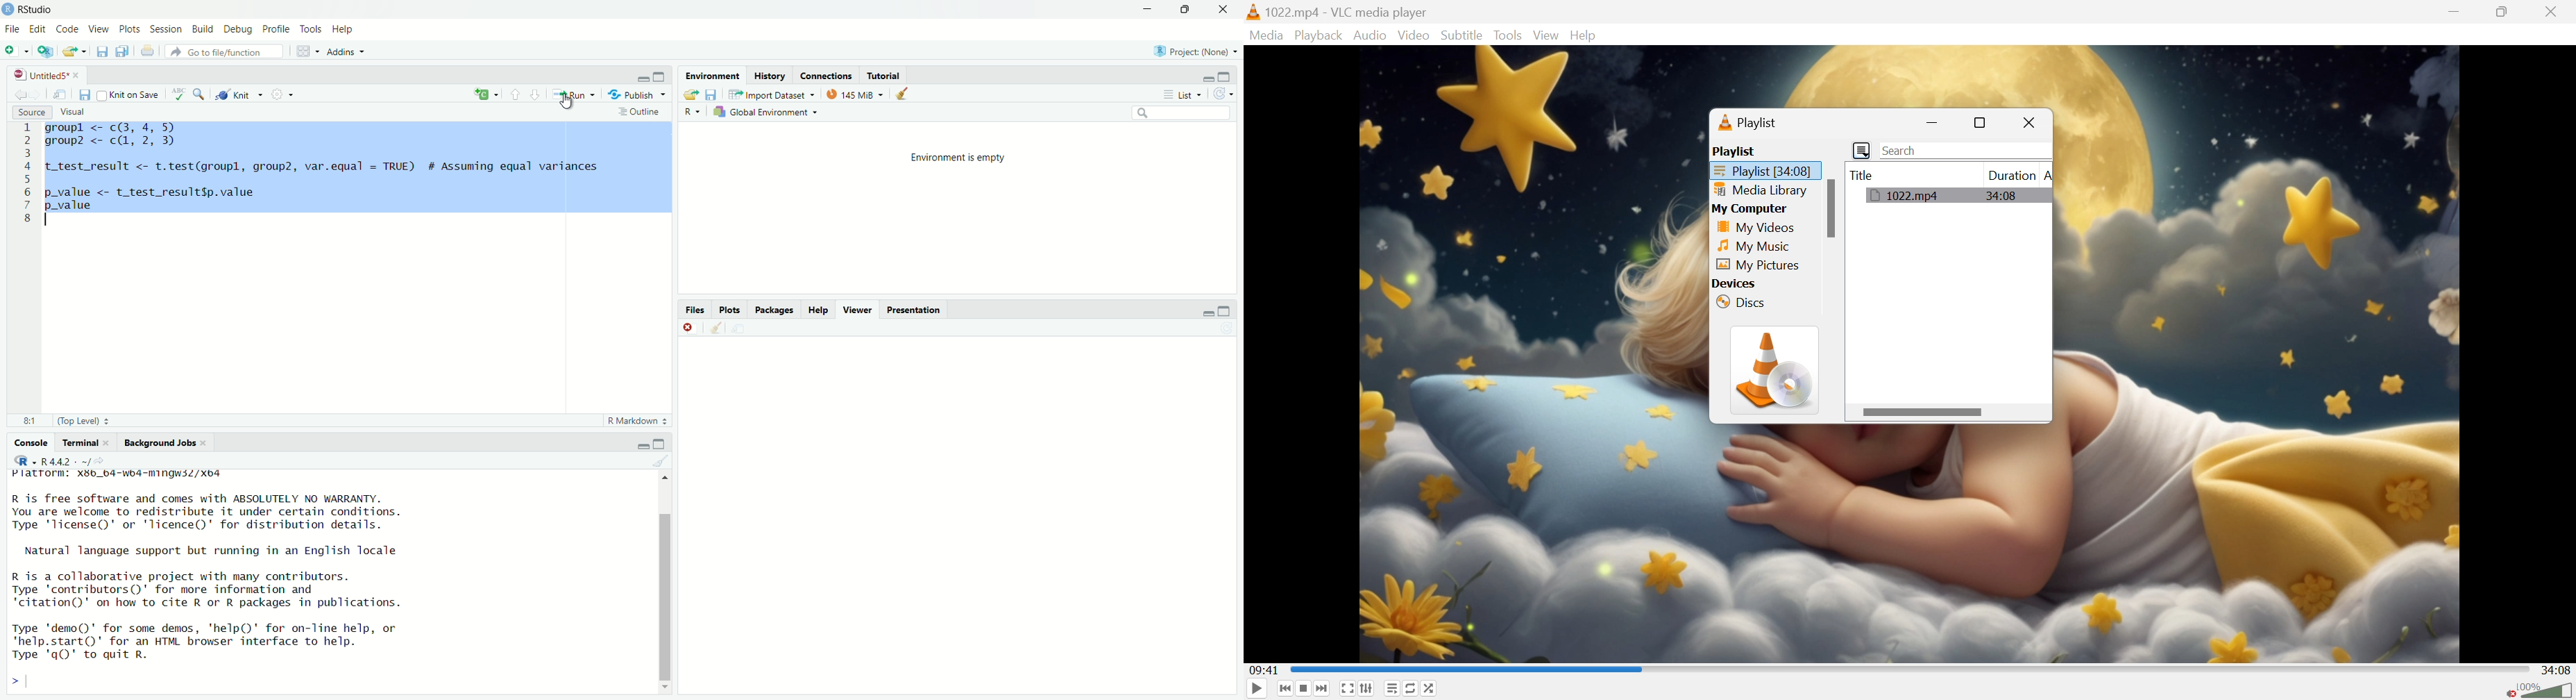 This screenshot has height=700, width=2576. Describe the element at coordinates (571, 93) in the screenshot. I see `Run ` at that location.